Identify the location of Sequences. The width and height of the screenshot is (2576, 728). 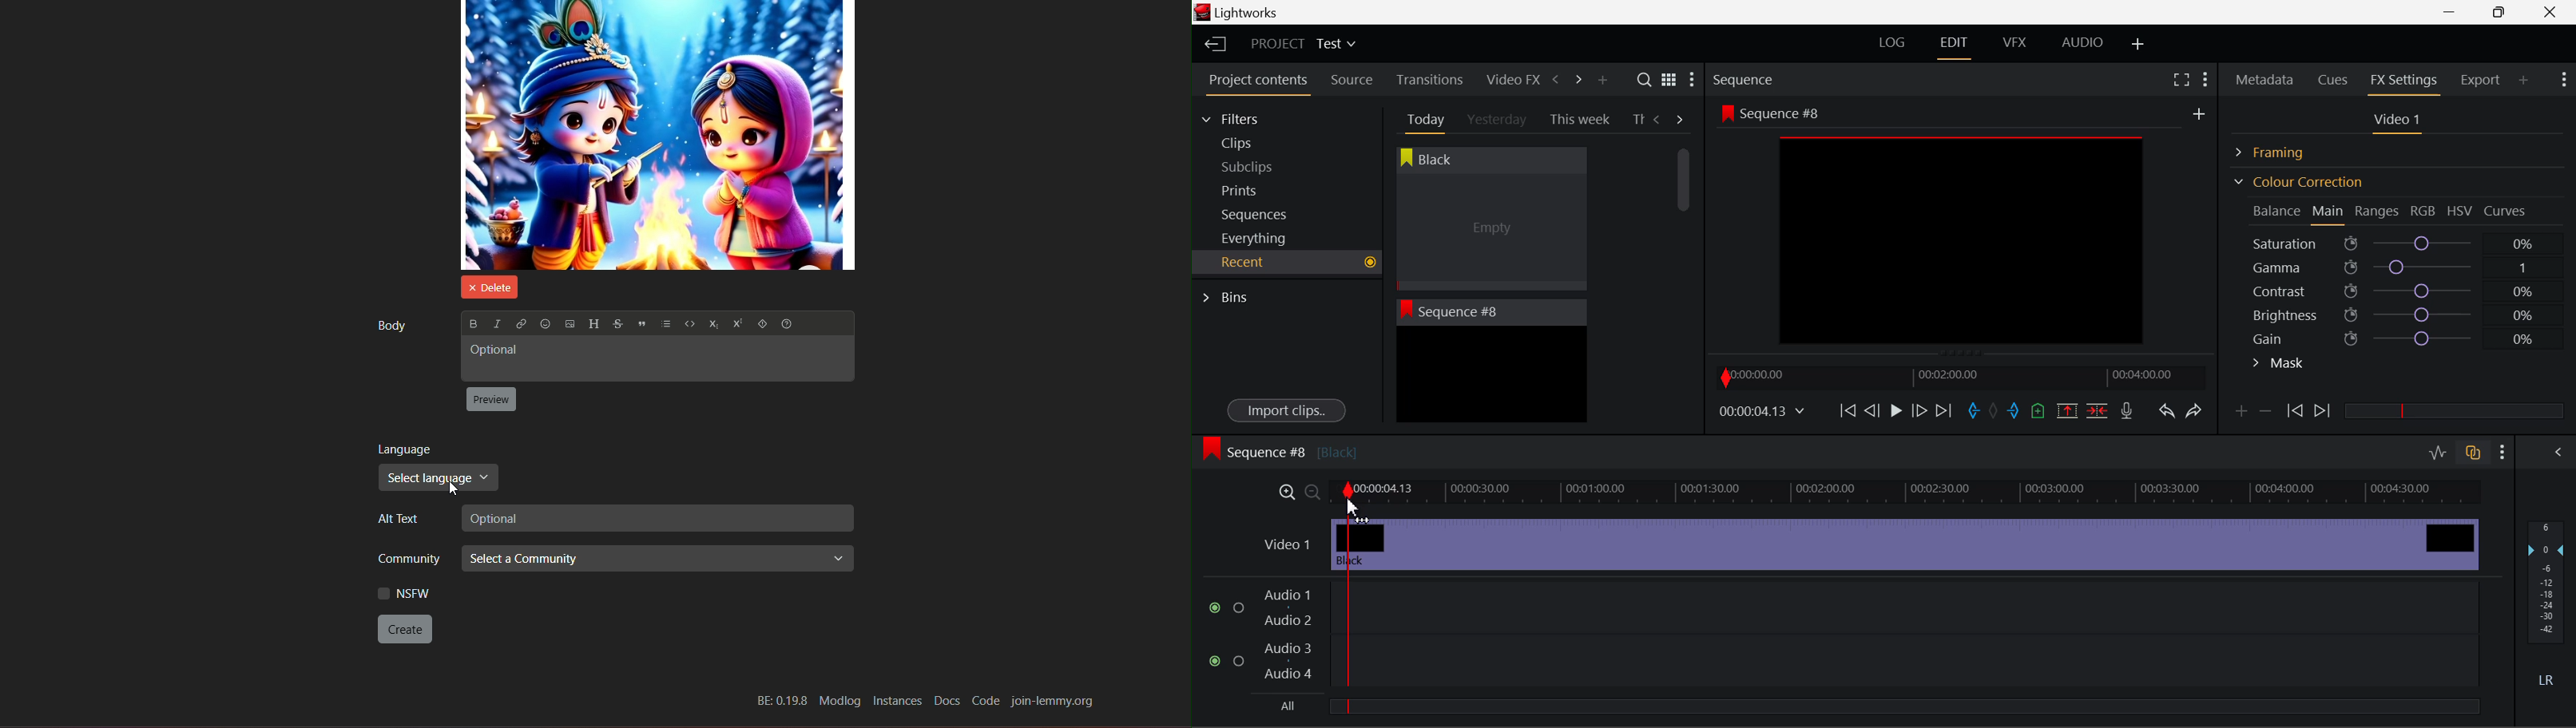
(1258, 213).